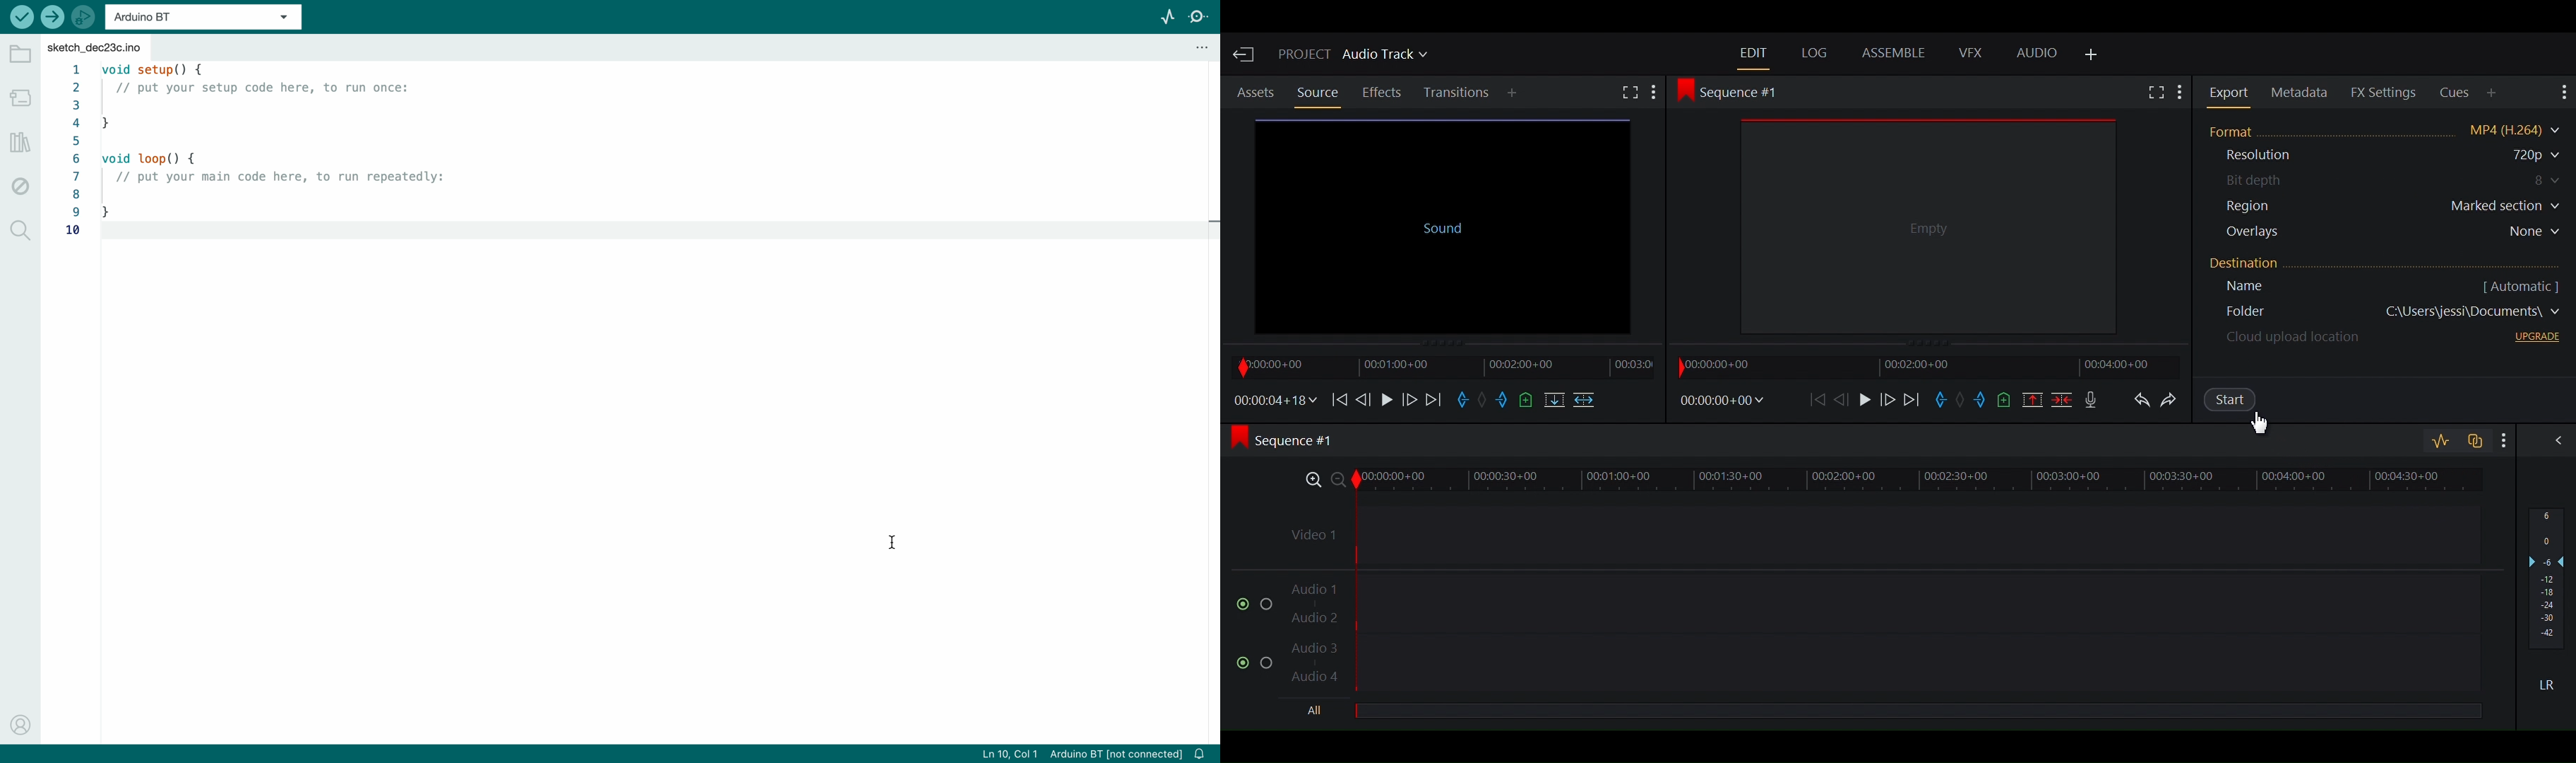 This screenshot has width=2576, height=784. What do you see at coordinates (2456, 93) in the screenshot?
I see `Cues` at bounding box center [2456, 93].